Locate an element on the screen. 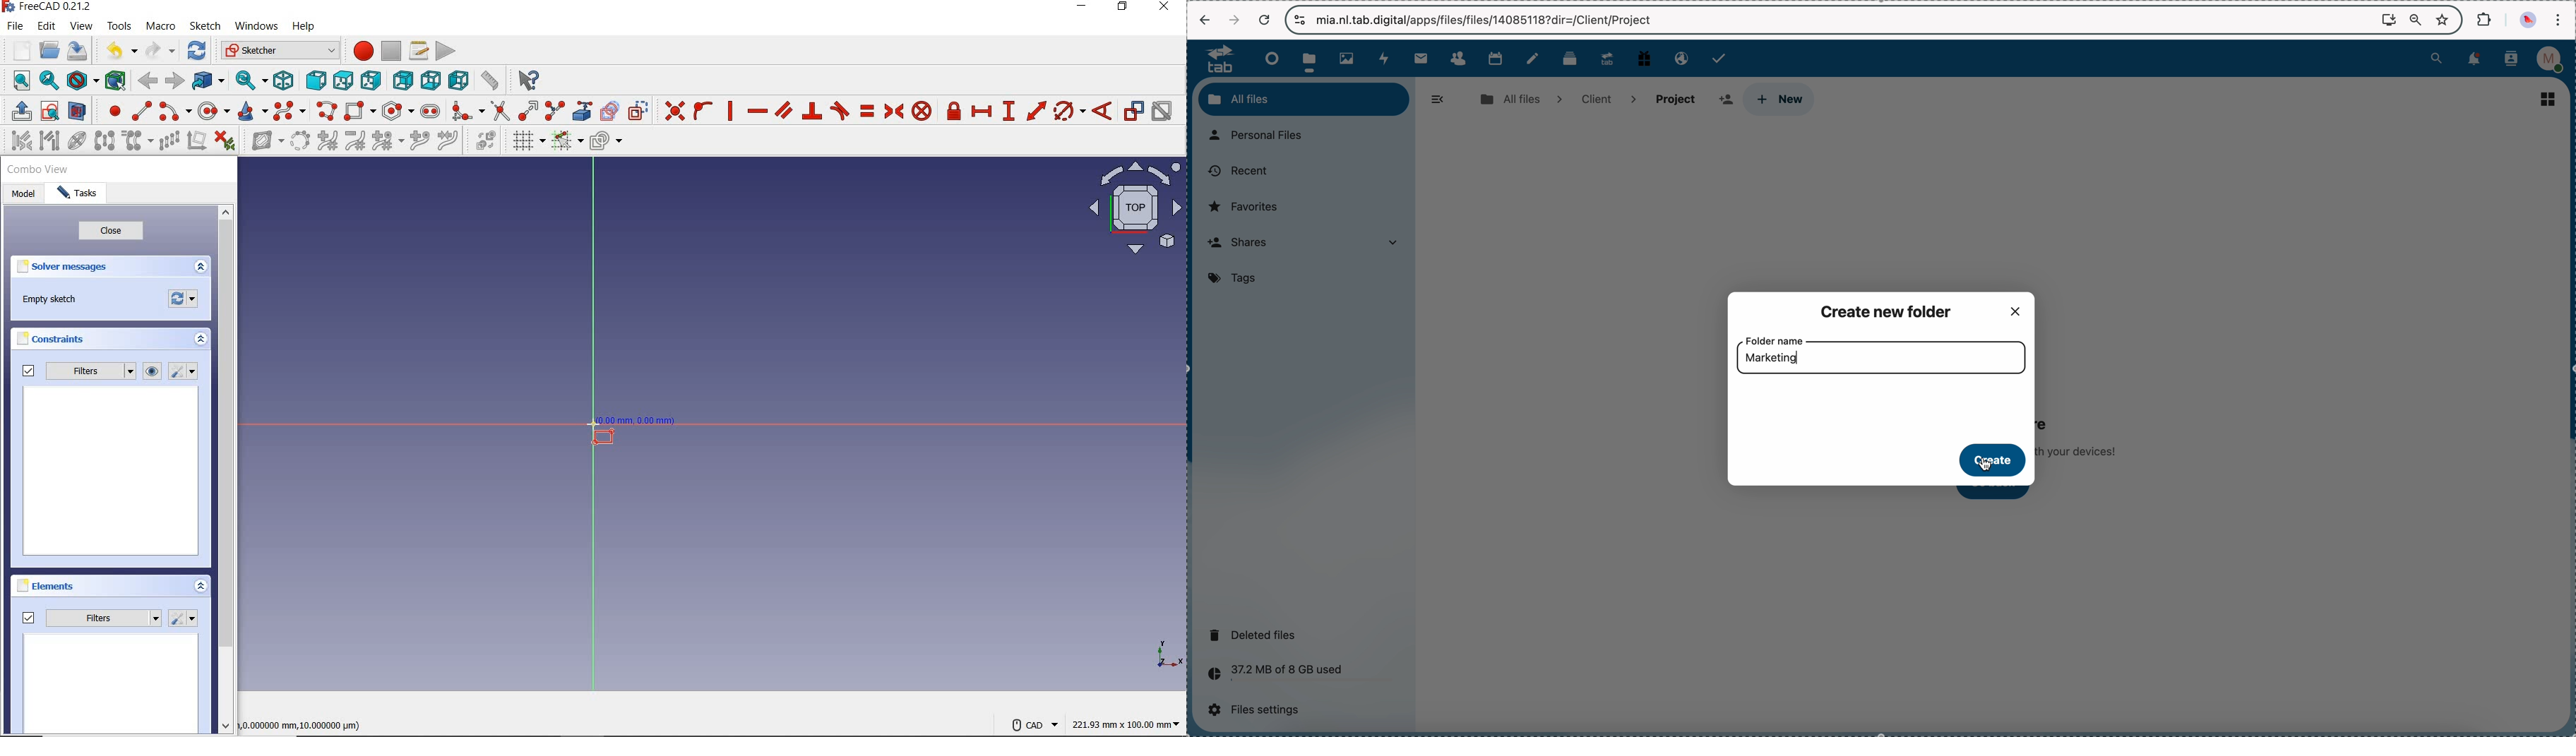 The height and width of the screenshot is (756, 2576). favorites is located at coordinates (2444, 19).